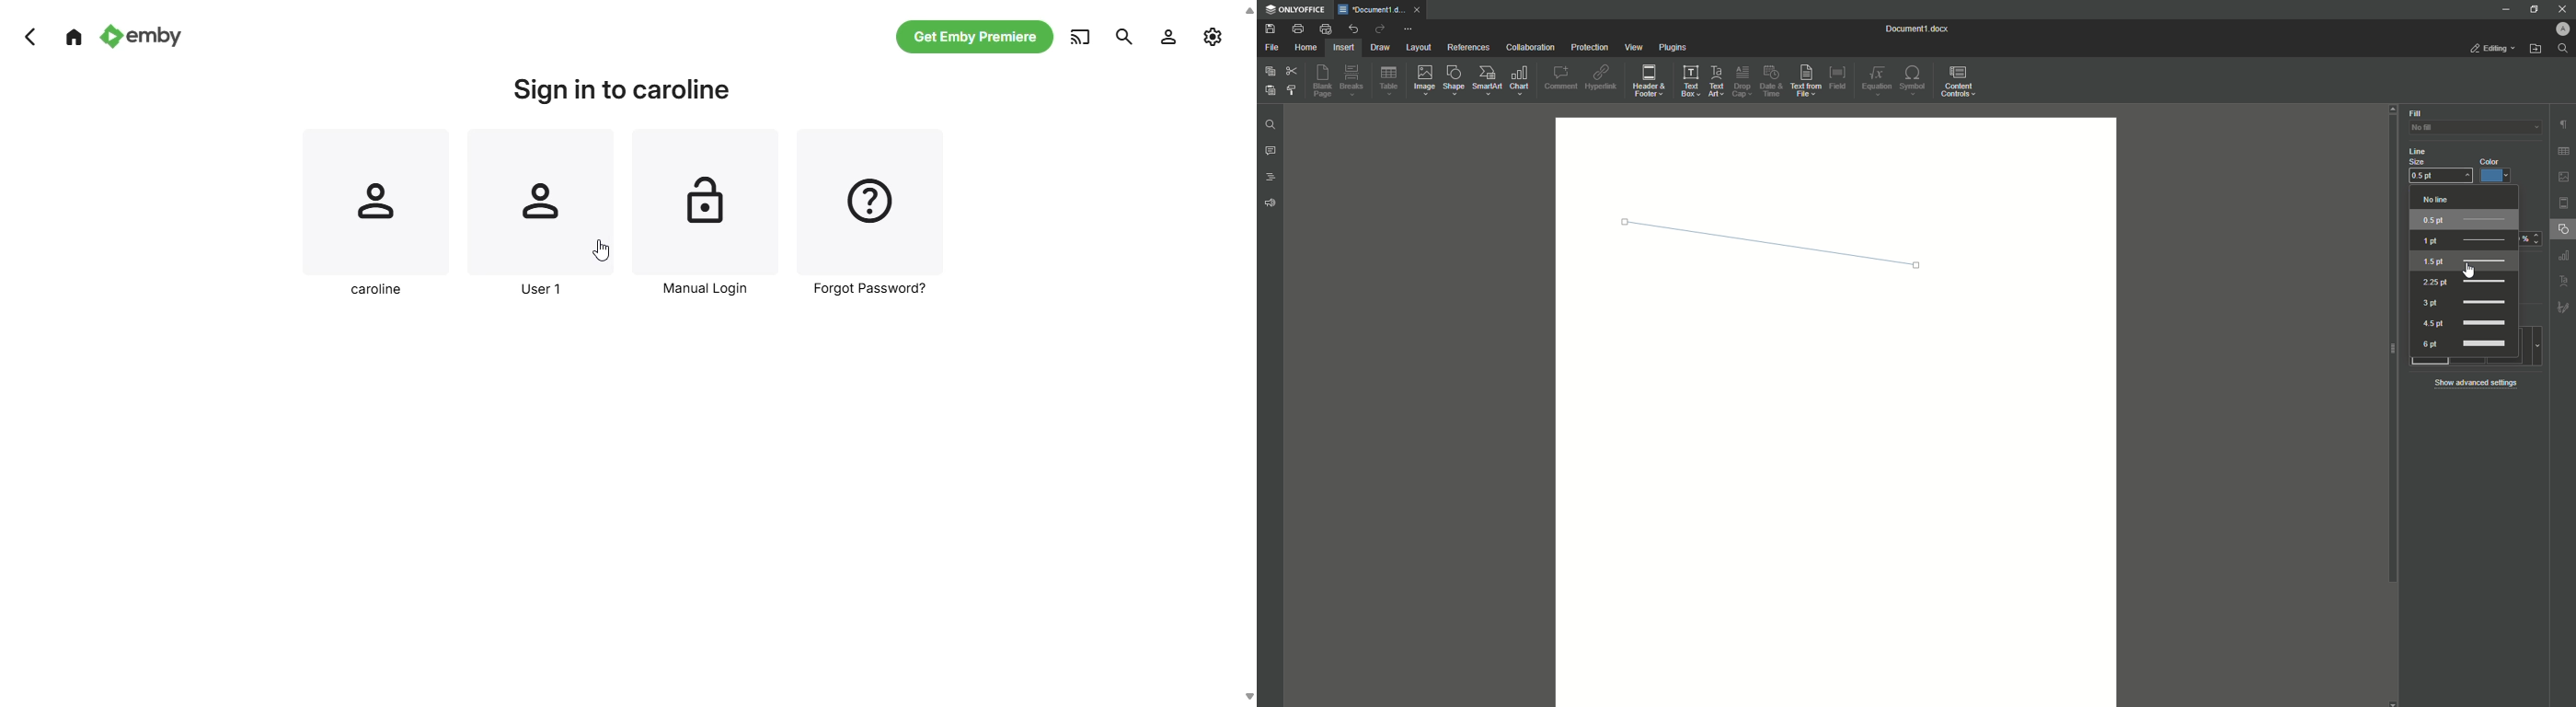 The image size is (2576, 728). Describe the element at coordinates (1418, 48) in the screenshot. I see `Layout` at that location.